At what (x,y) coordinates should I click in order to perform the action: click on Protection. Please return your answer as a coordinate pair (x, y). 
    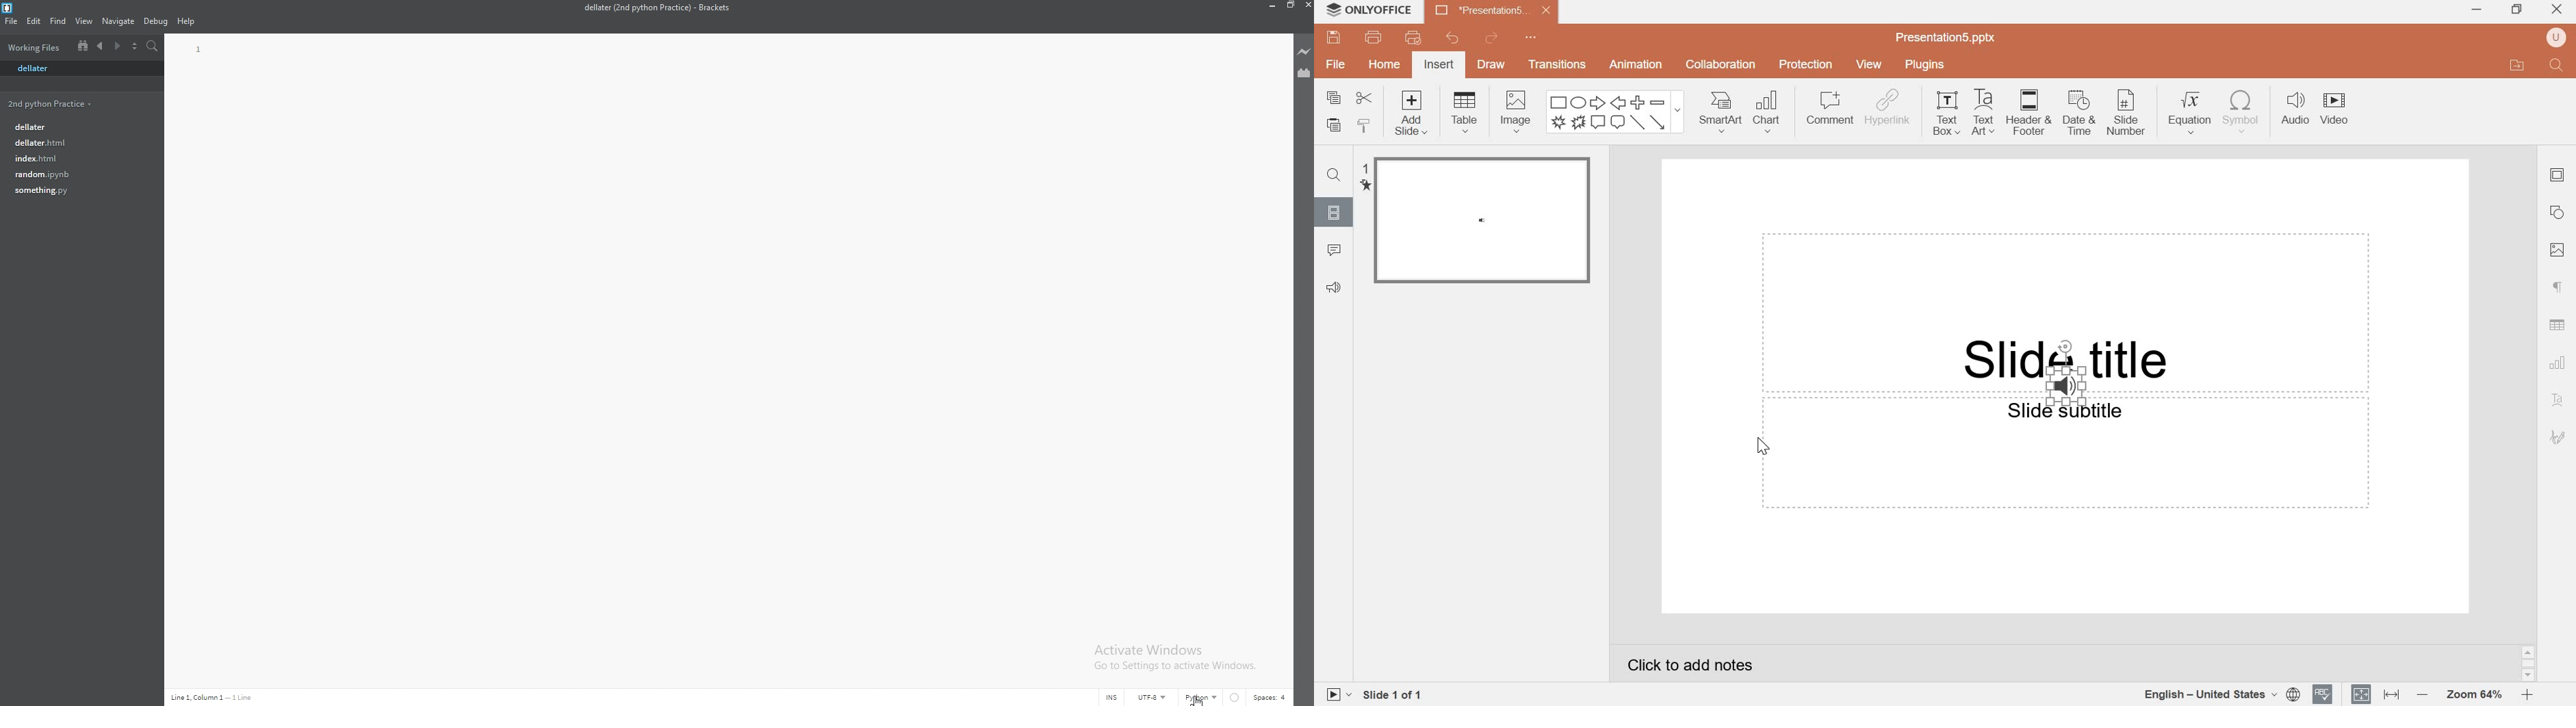
    Looking at the image, I should click on (1807, 65).